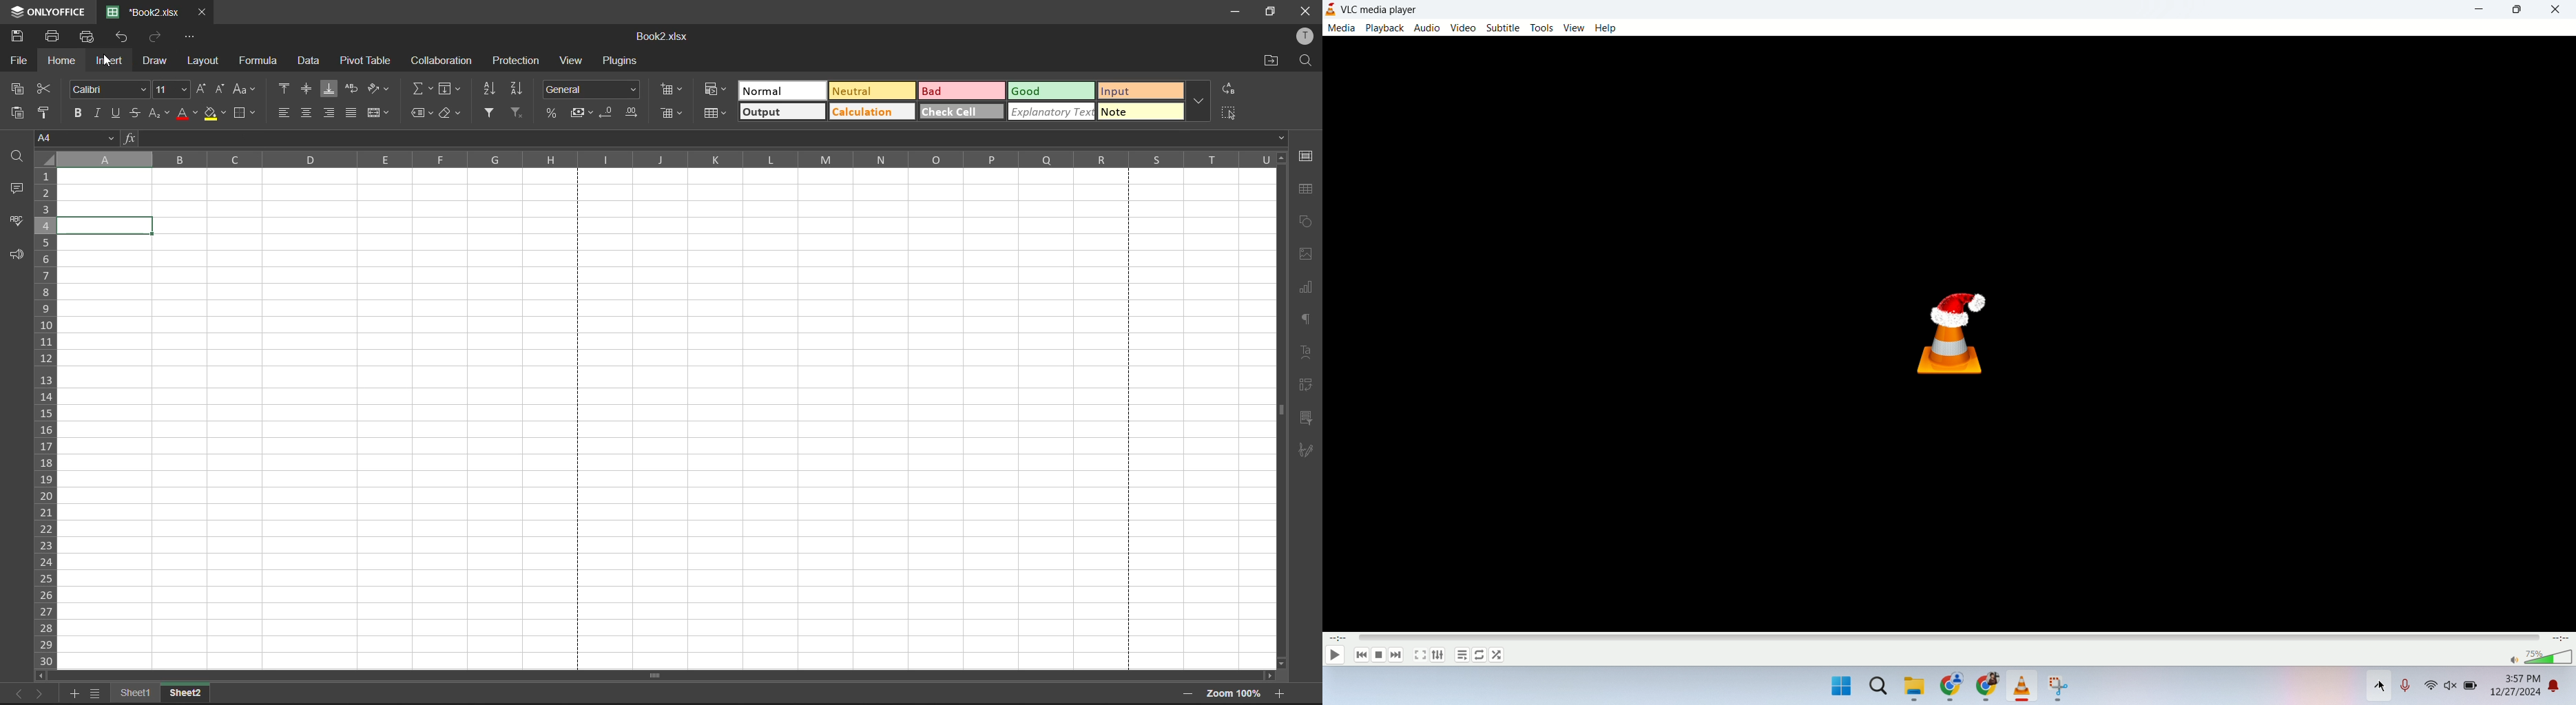 This screenshot has width=2576, height=728. I want to click on home, so click(61, 61).